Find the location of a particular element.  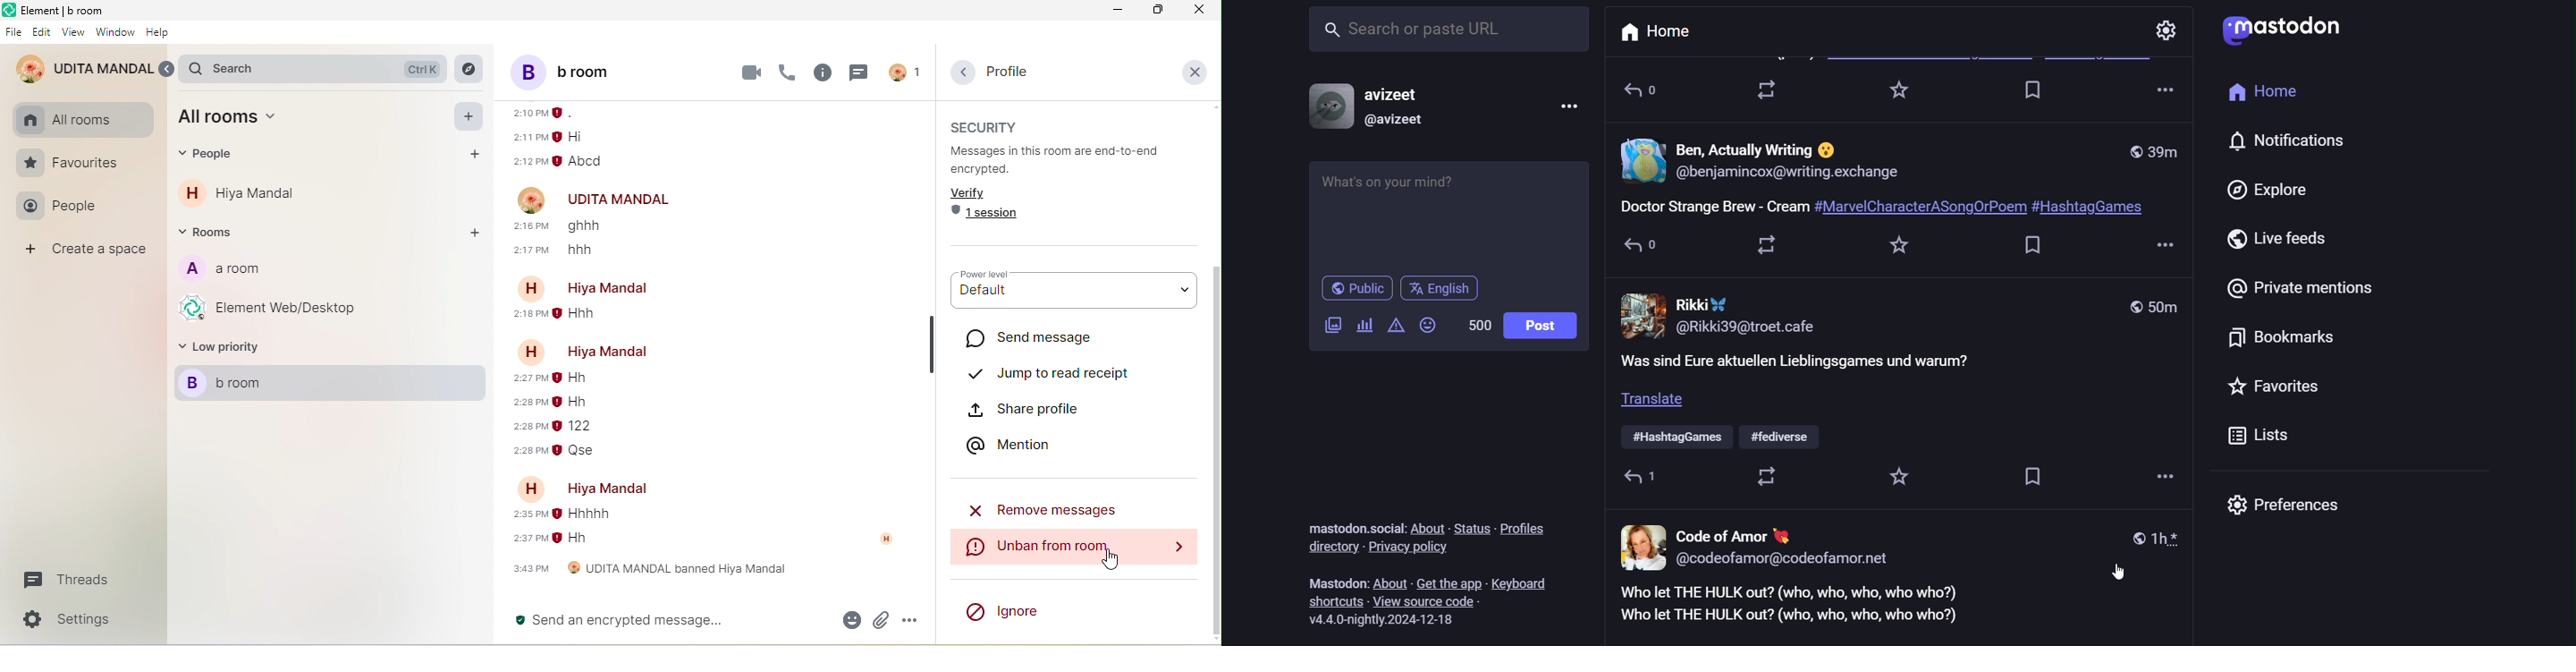

voice call is located at coordinates (788, 73).